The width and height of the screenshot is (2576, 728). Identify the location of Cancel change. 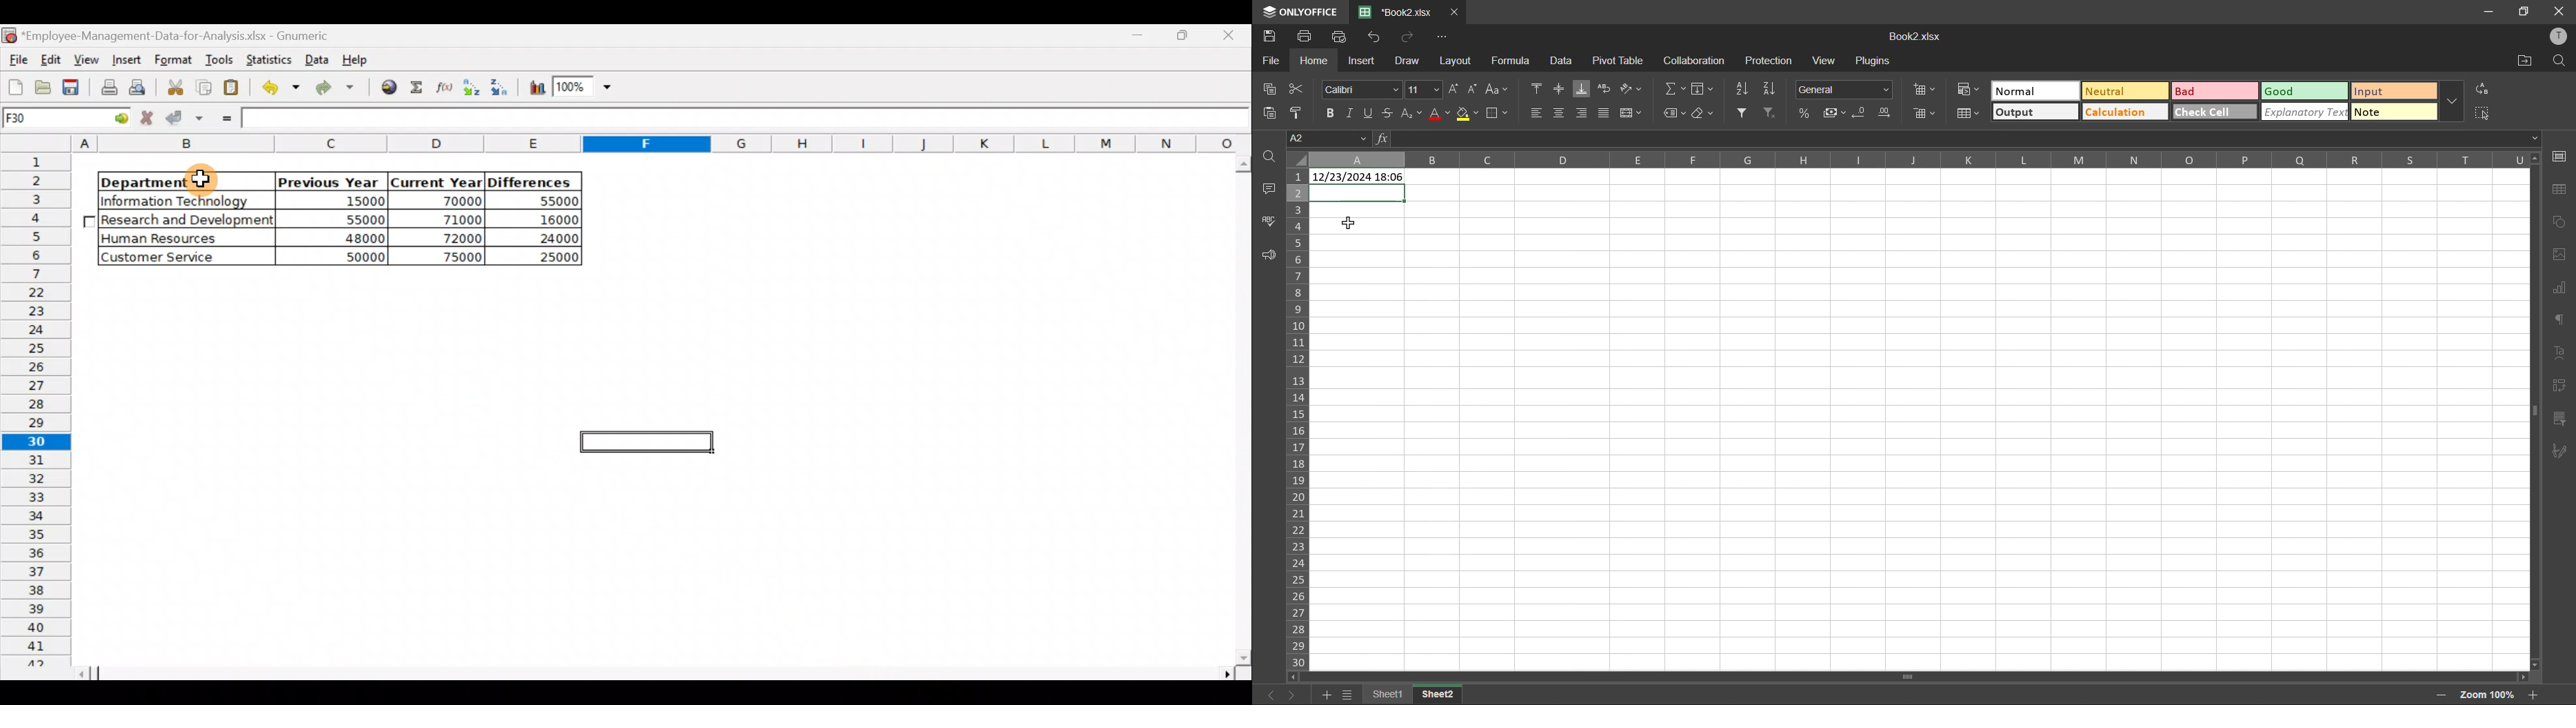
(148, 119).